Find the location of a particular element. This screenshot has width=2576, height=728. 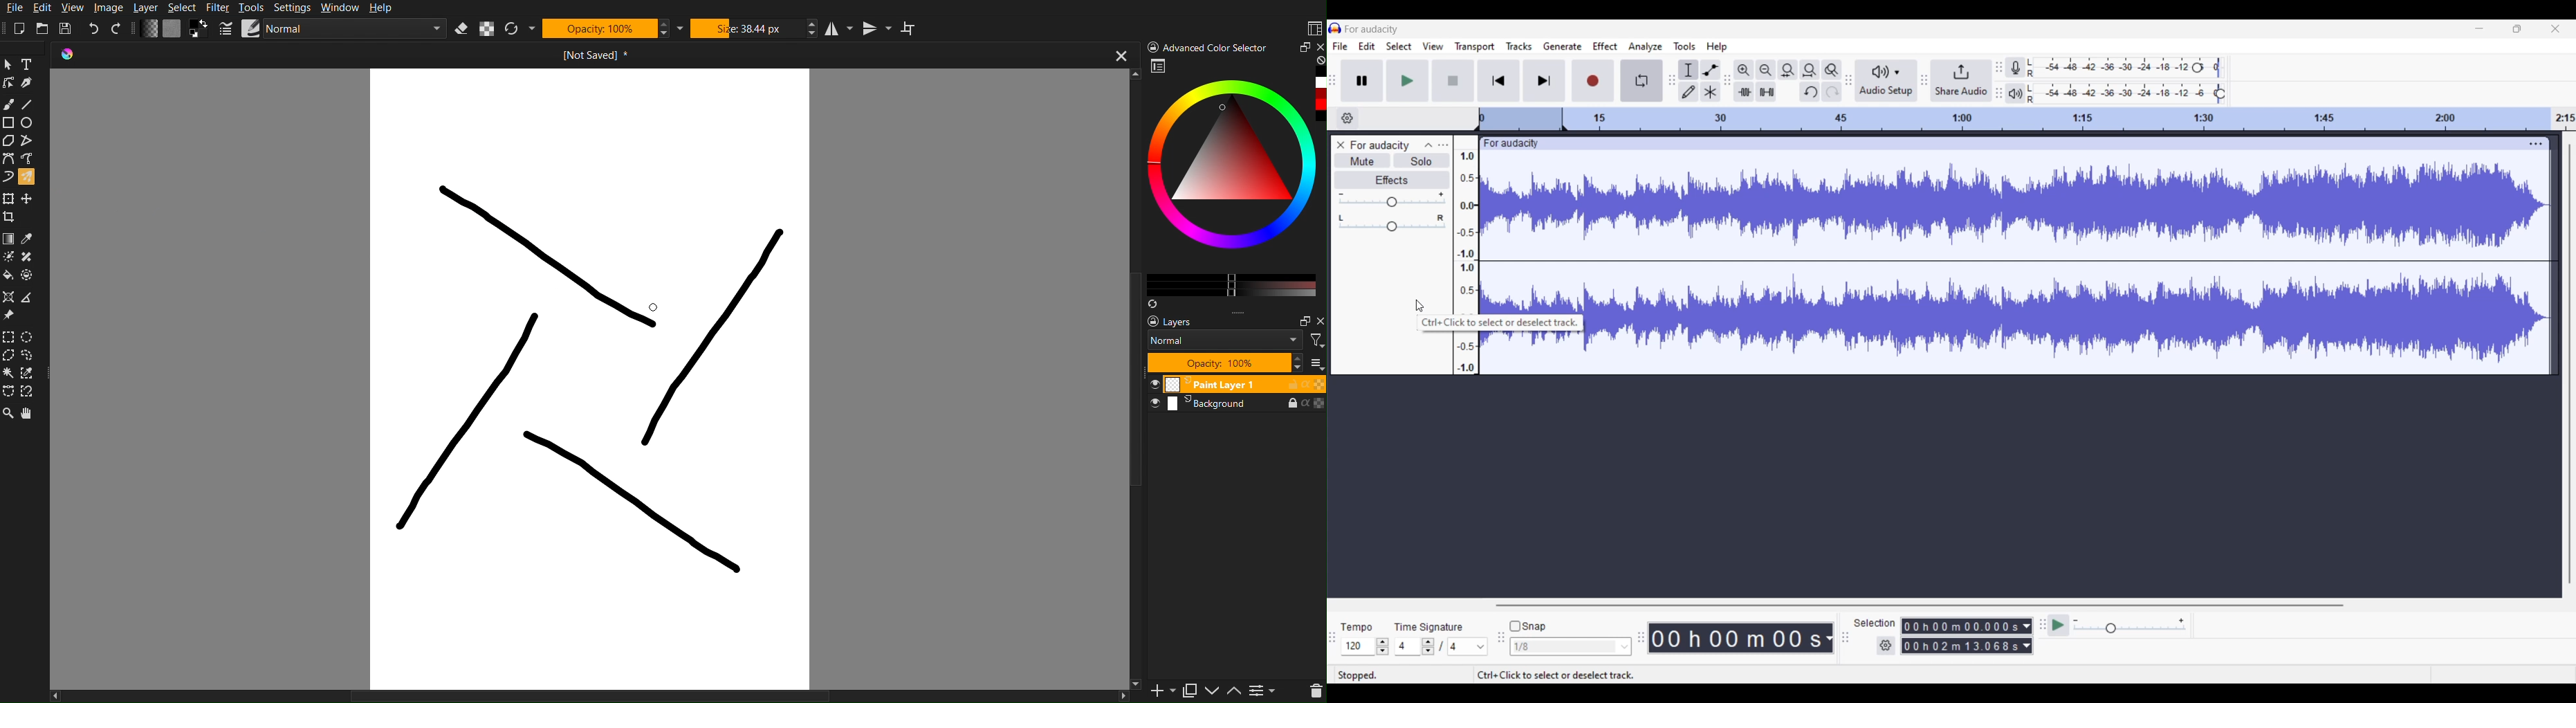

Playback level header is located at coordinates (2221, 94).